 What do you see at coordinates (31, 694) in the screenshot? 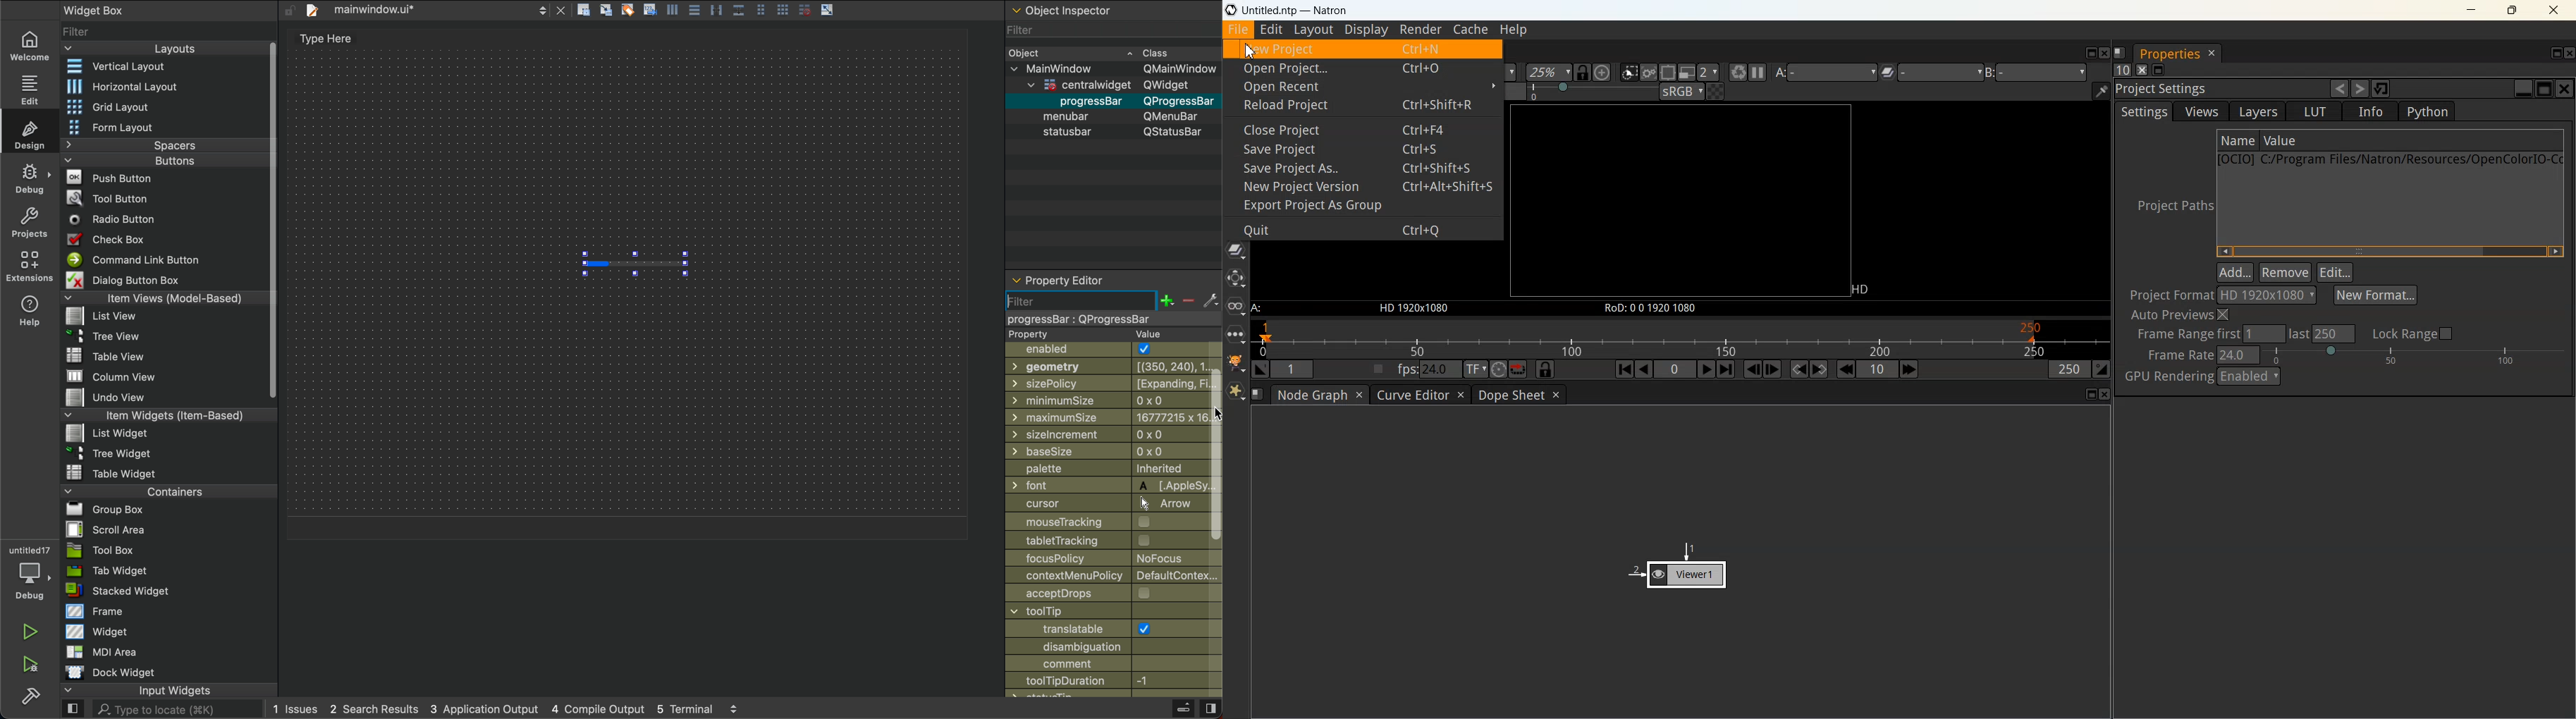
I see `build` at bounding box center [31, 694].